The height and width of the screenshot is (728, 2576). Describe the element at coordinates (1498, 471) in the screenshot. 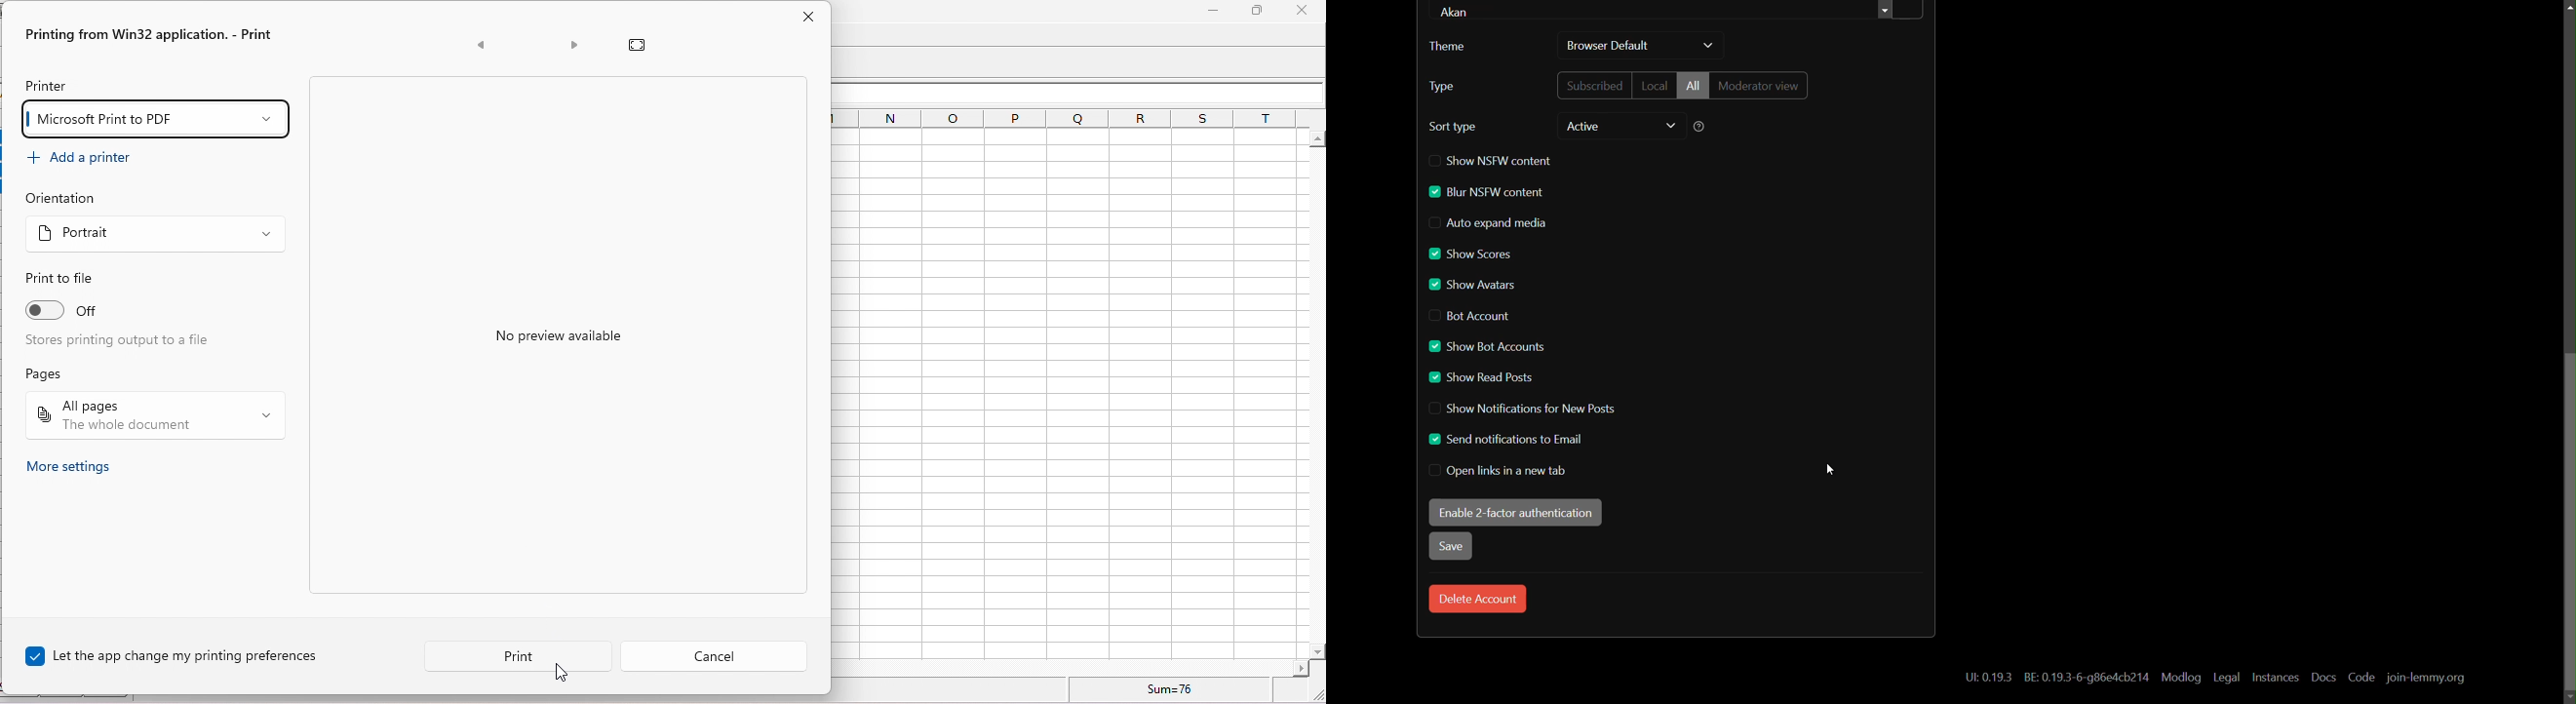

I see `open links in a new tab` at that location.